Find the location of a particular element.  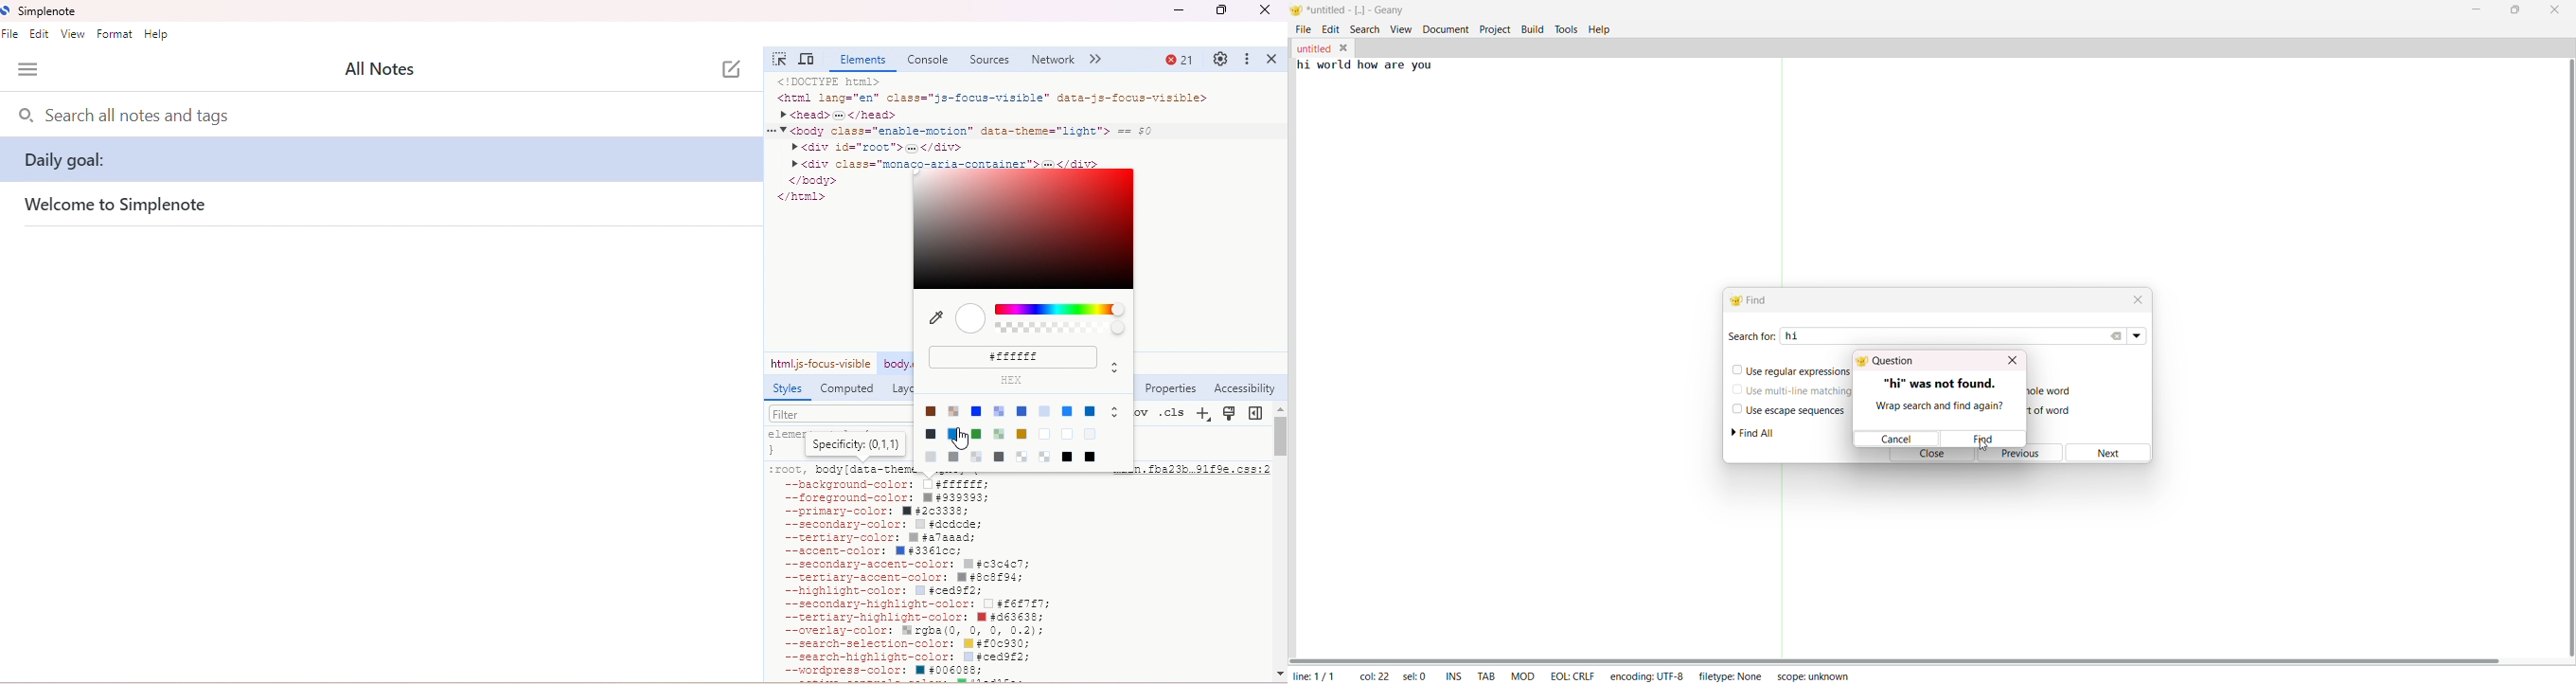

format is located at coordinates (115, 34).